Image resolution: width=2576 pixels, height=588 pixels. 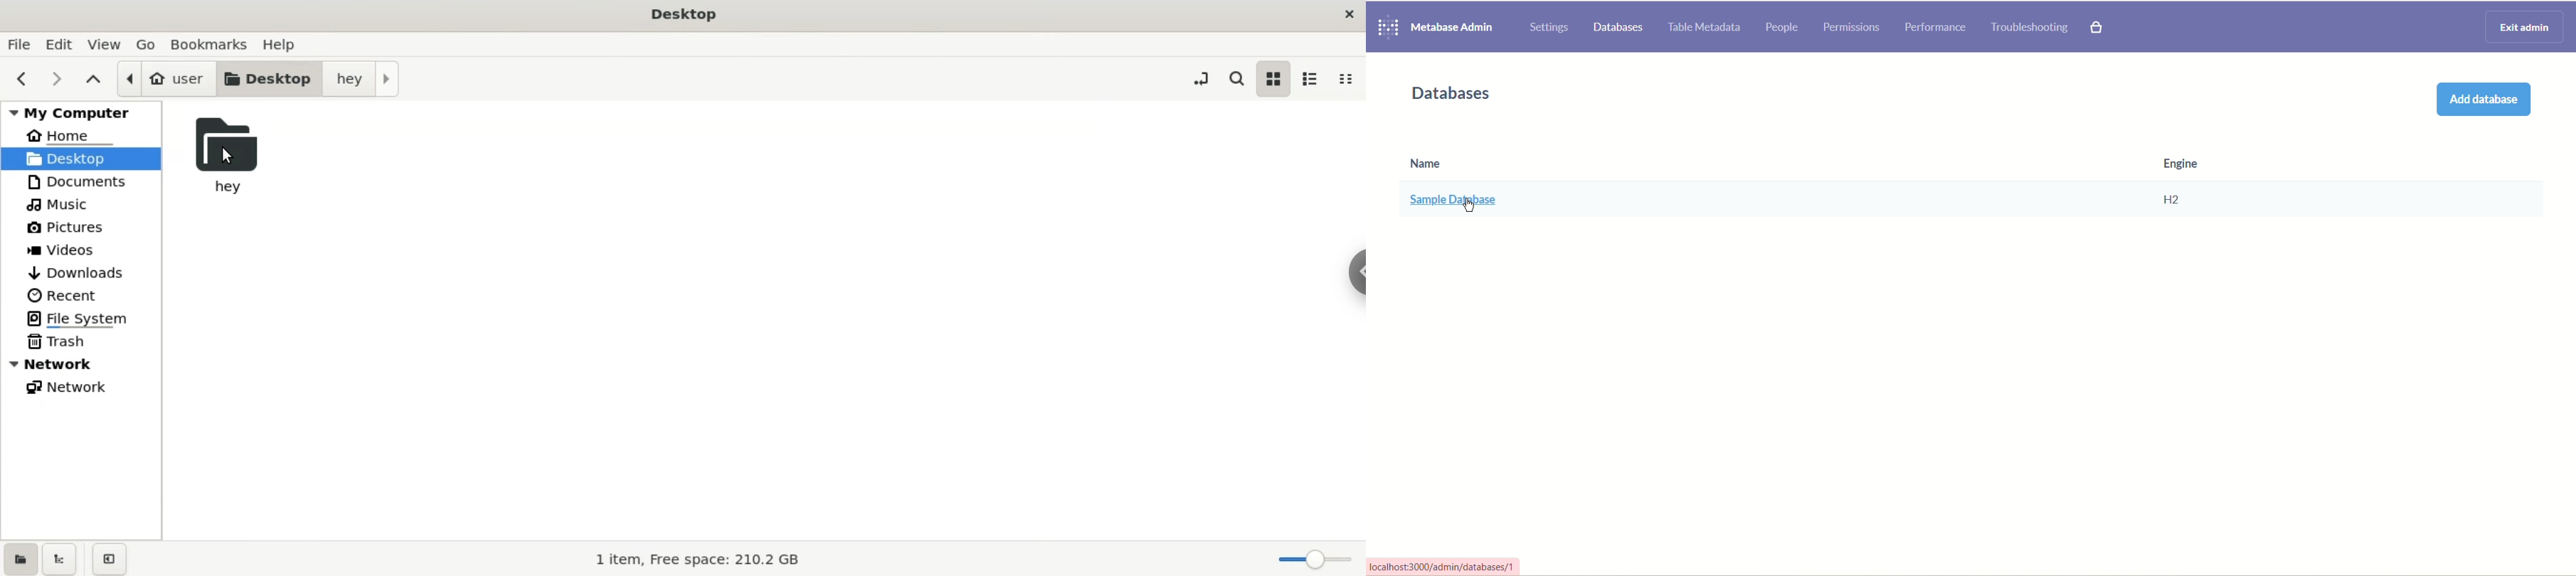 I want to click on performance, so click(x=1935, y=28).